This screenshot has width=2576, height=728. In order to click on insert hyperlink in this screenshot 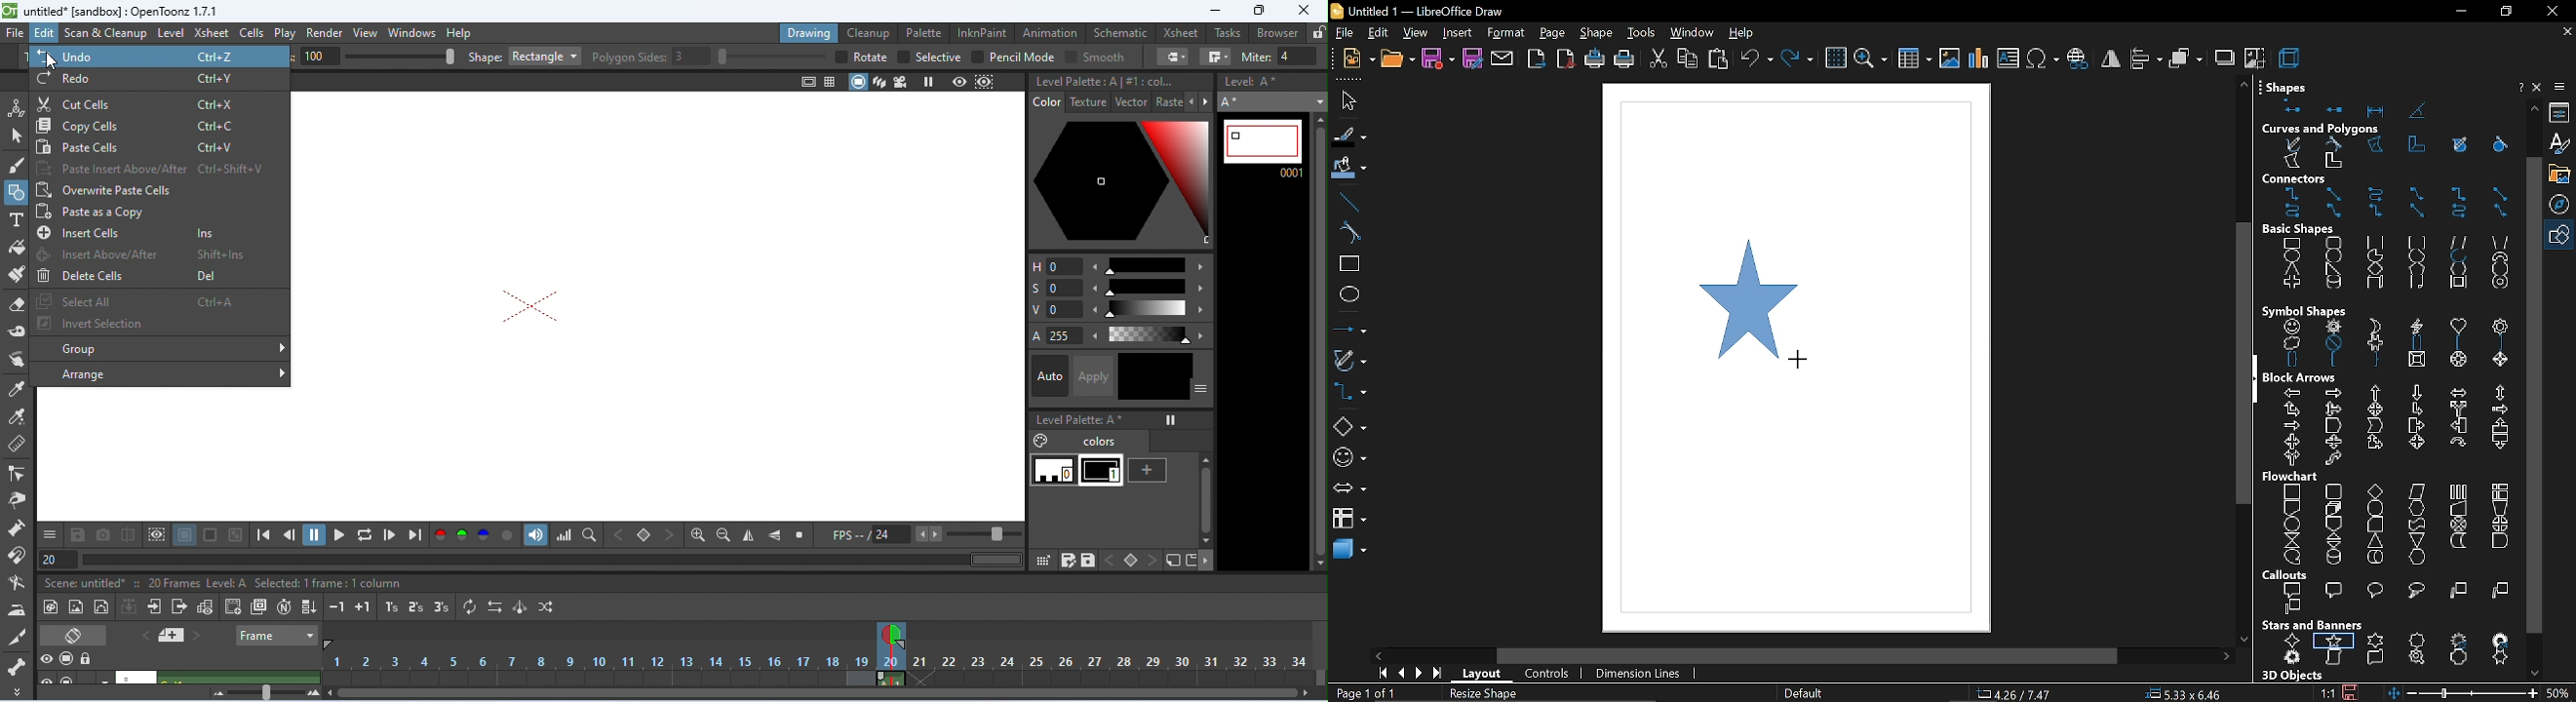, I will do `click(2079, 59)`.